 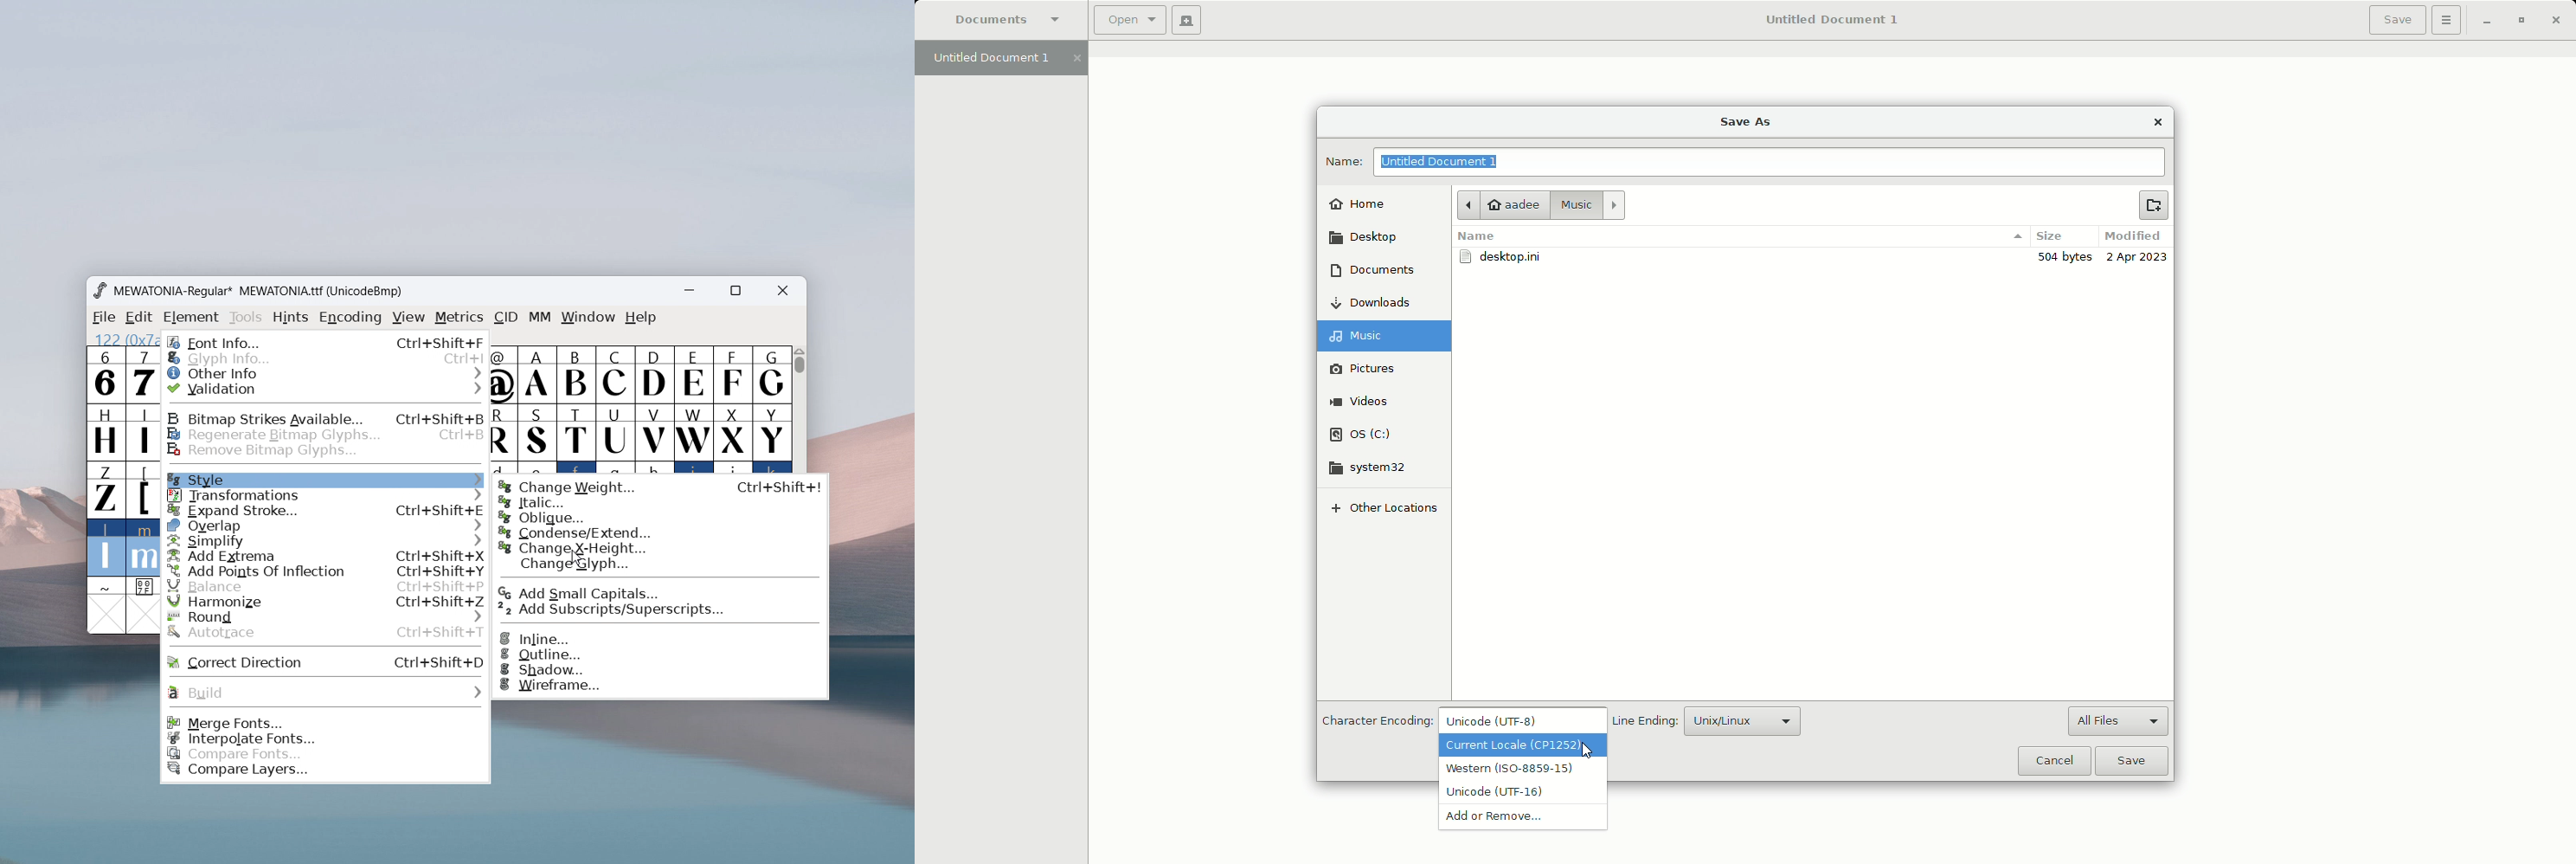 I want to click on add subscripts/superscripts, so click(x=663, y=610).